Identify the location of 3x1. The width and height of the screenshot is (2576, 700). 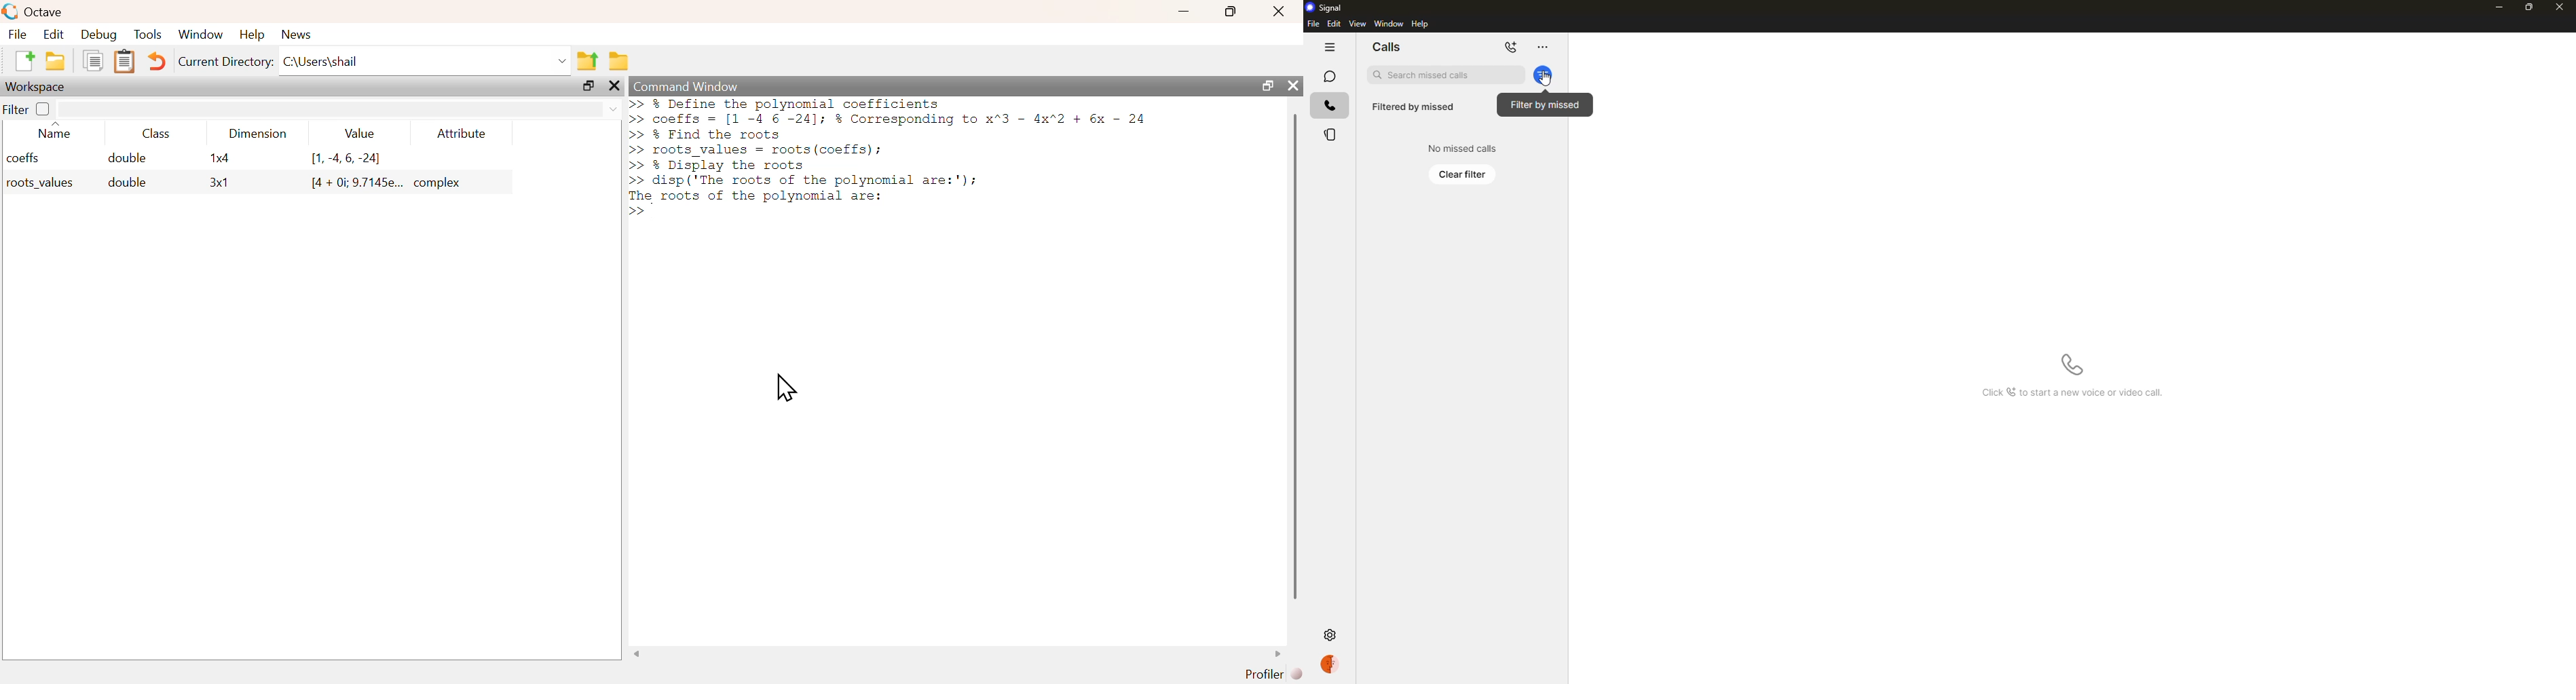
(219, 183).